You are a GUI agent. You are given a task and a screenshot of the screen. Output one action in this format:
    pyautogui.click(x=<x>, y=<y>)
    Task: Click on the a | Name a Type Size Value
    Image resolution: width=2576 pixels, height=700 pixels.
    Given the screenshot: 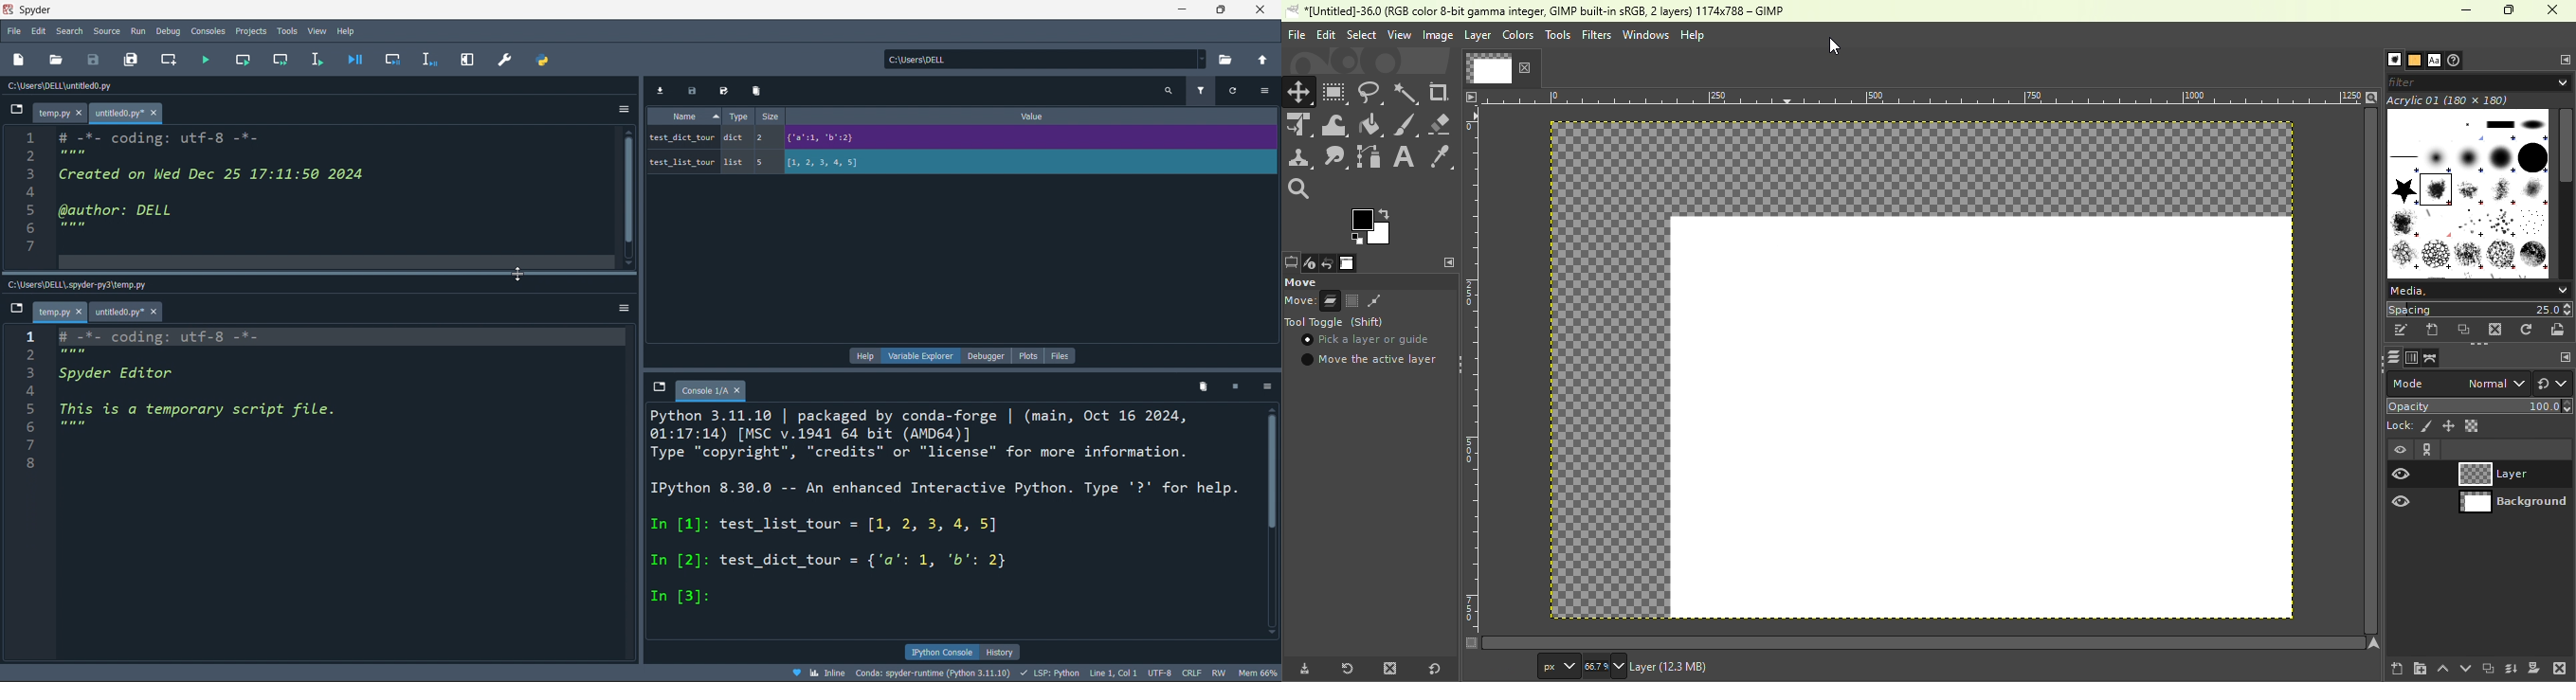 What is the action you would take?
    pyautogui.click(x=939, y=117)
    